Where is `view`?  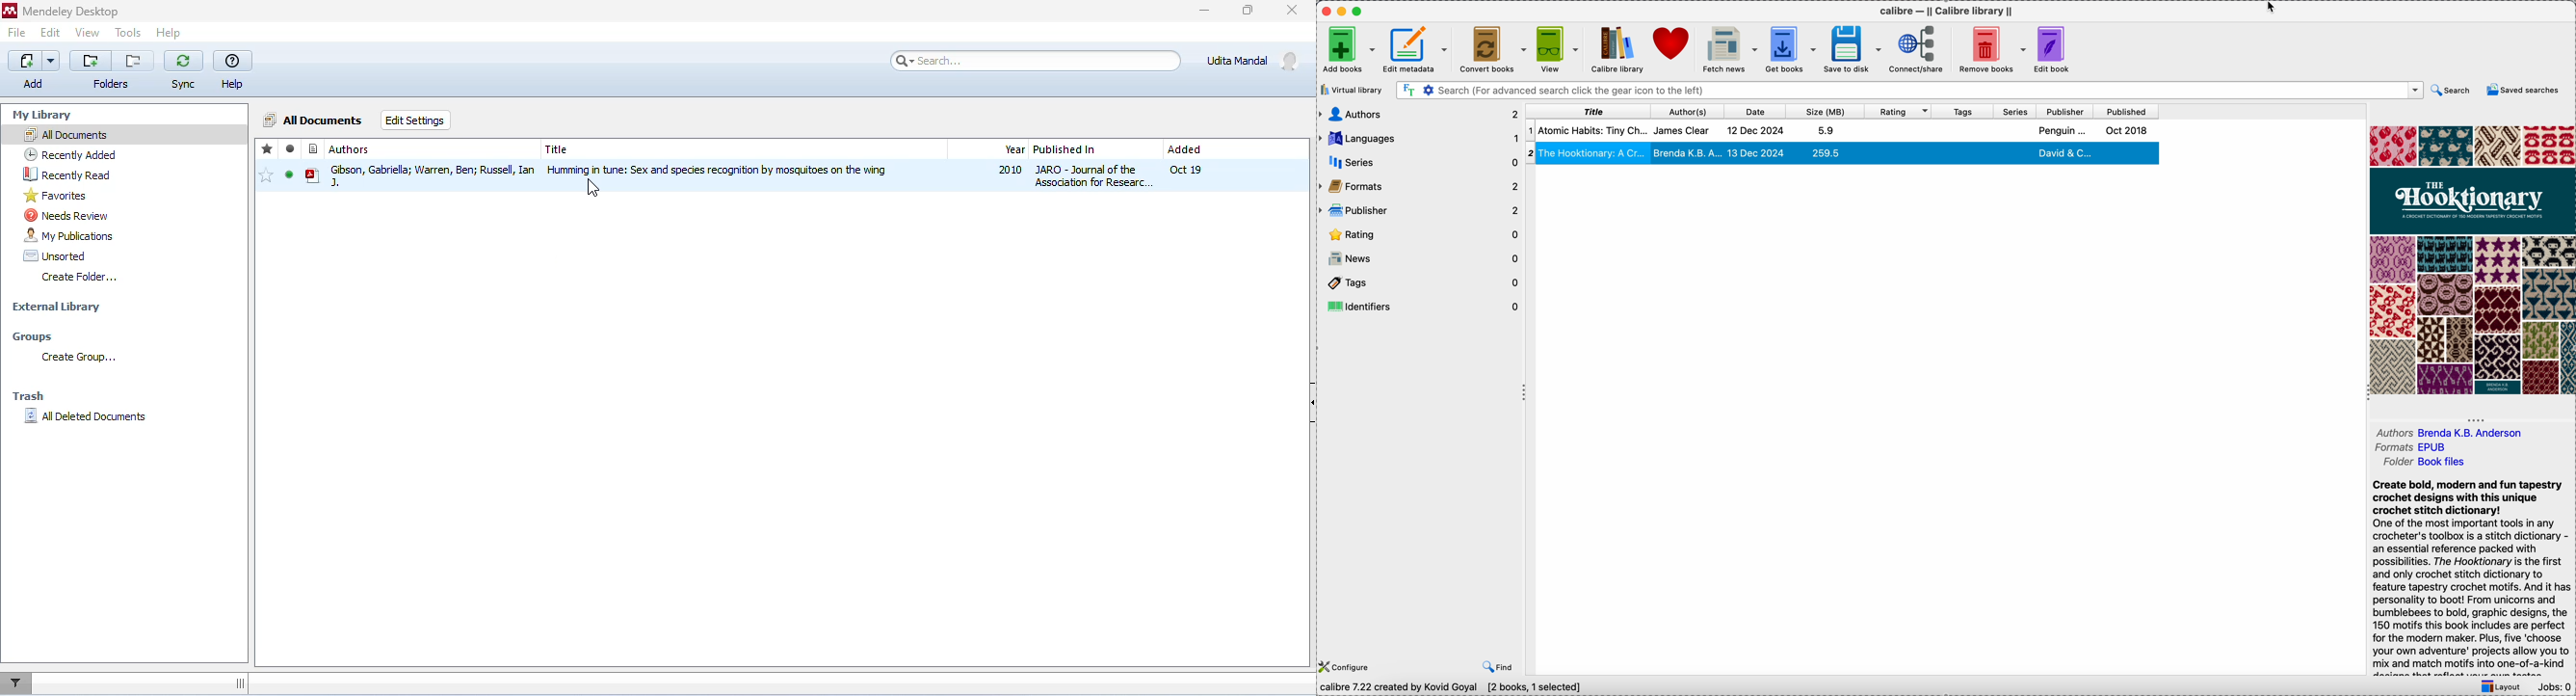 view is located at coordinates (87, 33).